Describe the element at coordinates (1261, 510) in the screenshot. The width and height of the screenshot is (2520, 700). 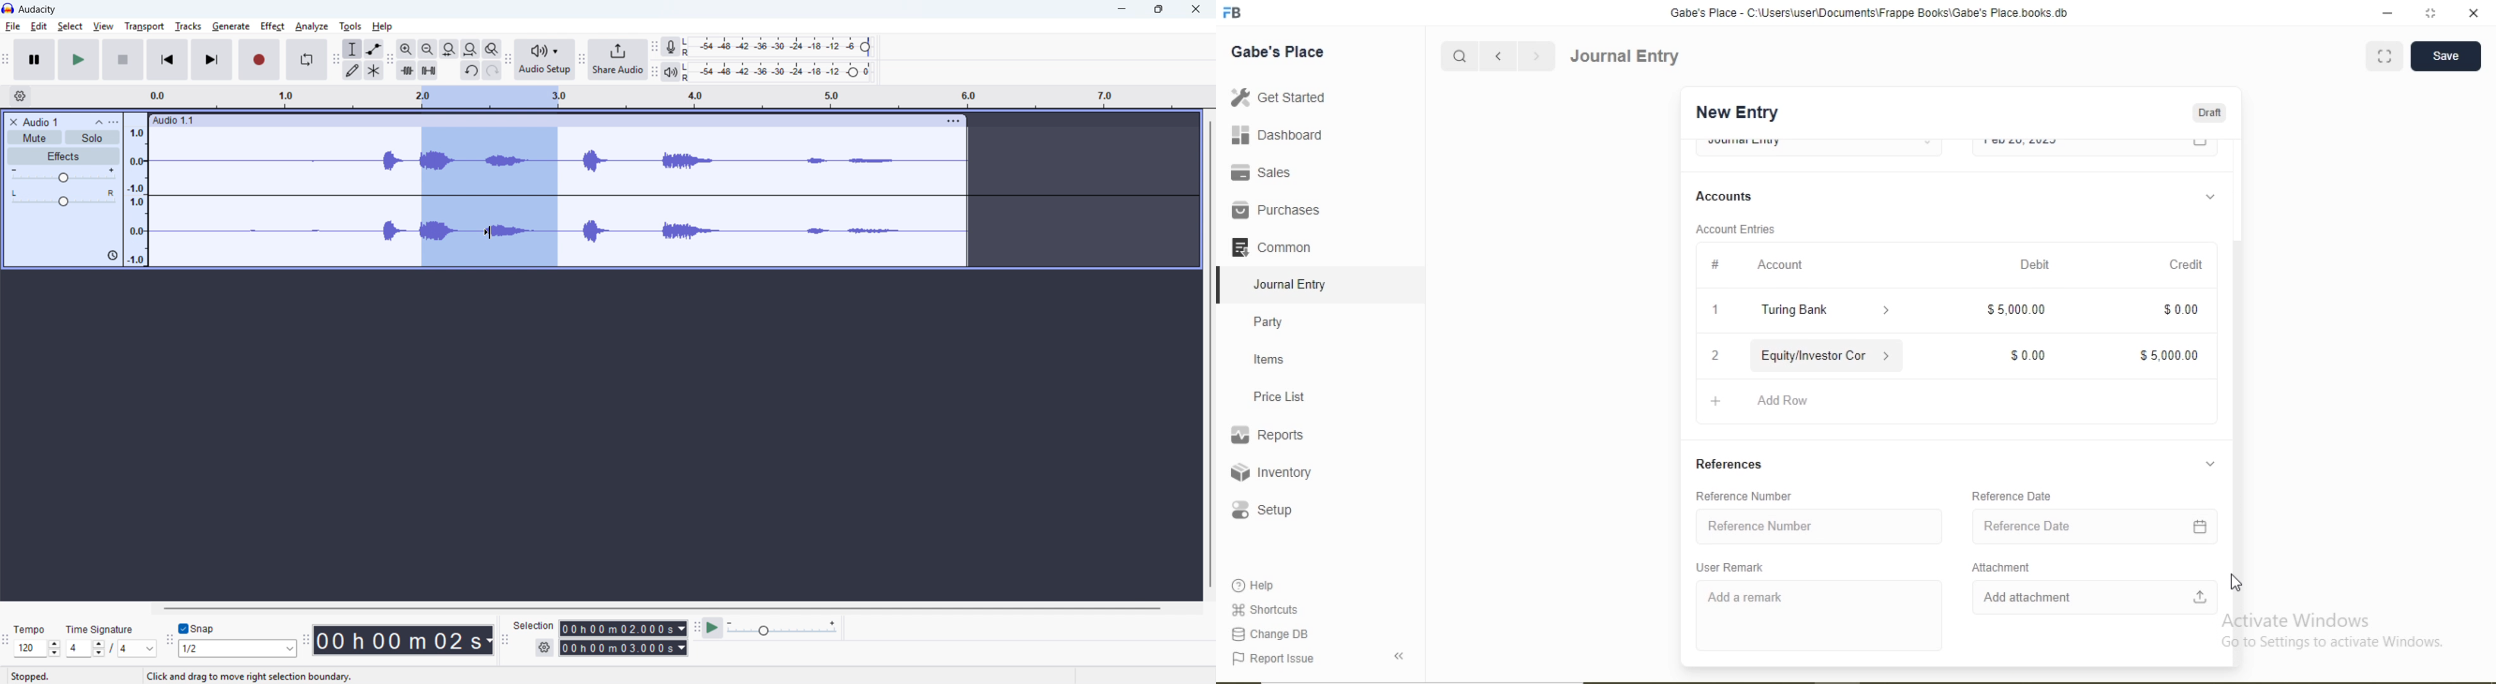
I see `Setup` at that location.